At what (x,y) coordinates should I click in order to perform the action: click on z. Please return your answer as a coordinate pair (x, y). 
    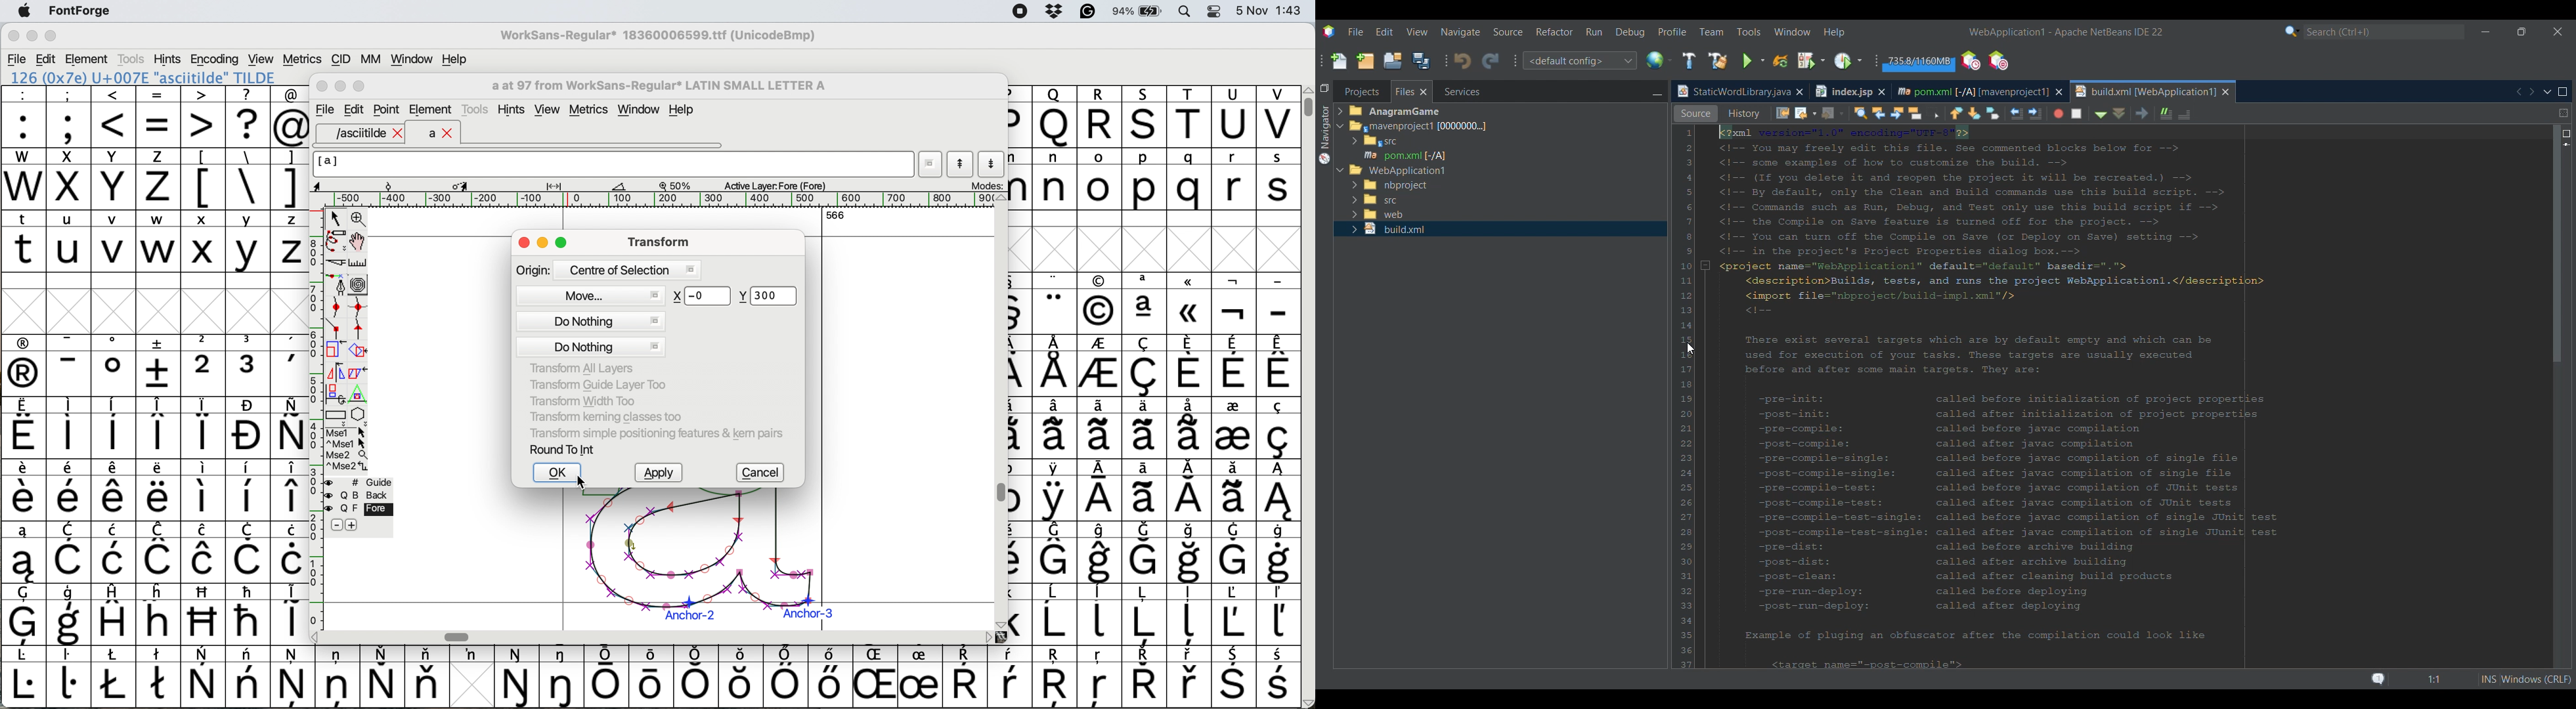
    Looking at the image, I should click on (158, 178).